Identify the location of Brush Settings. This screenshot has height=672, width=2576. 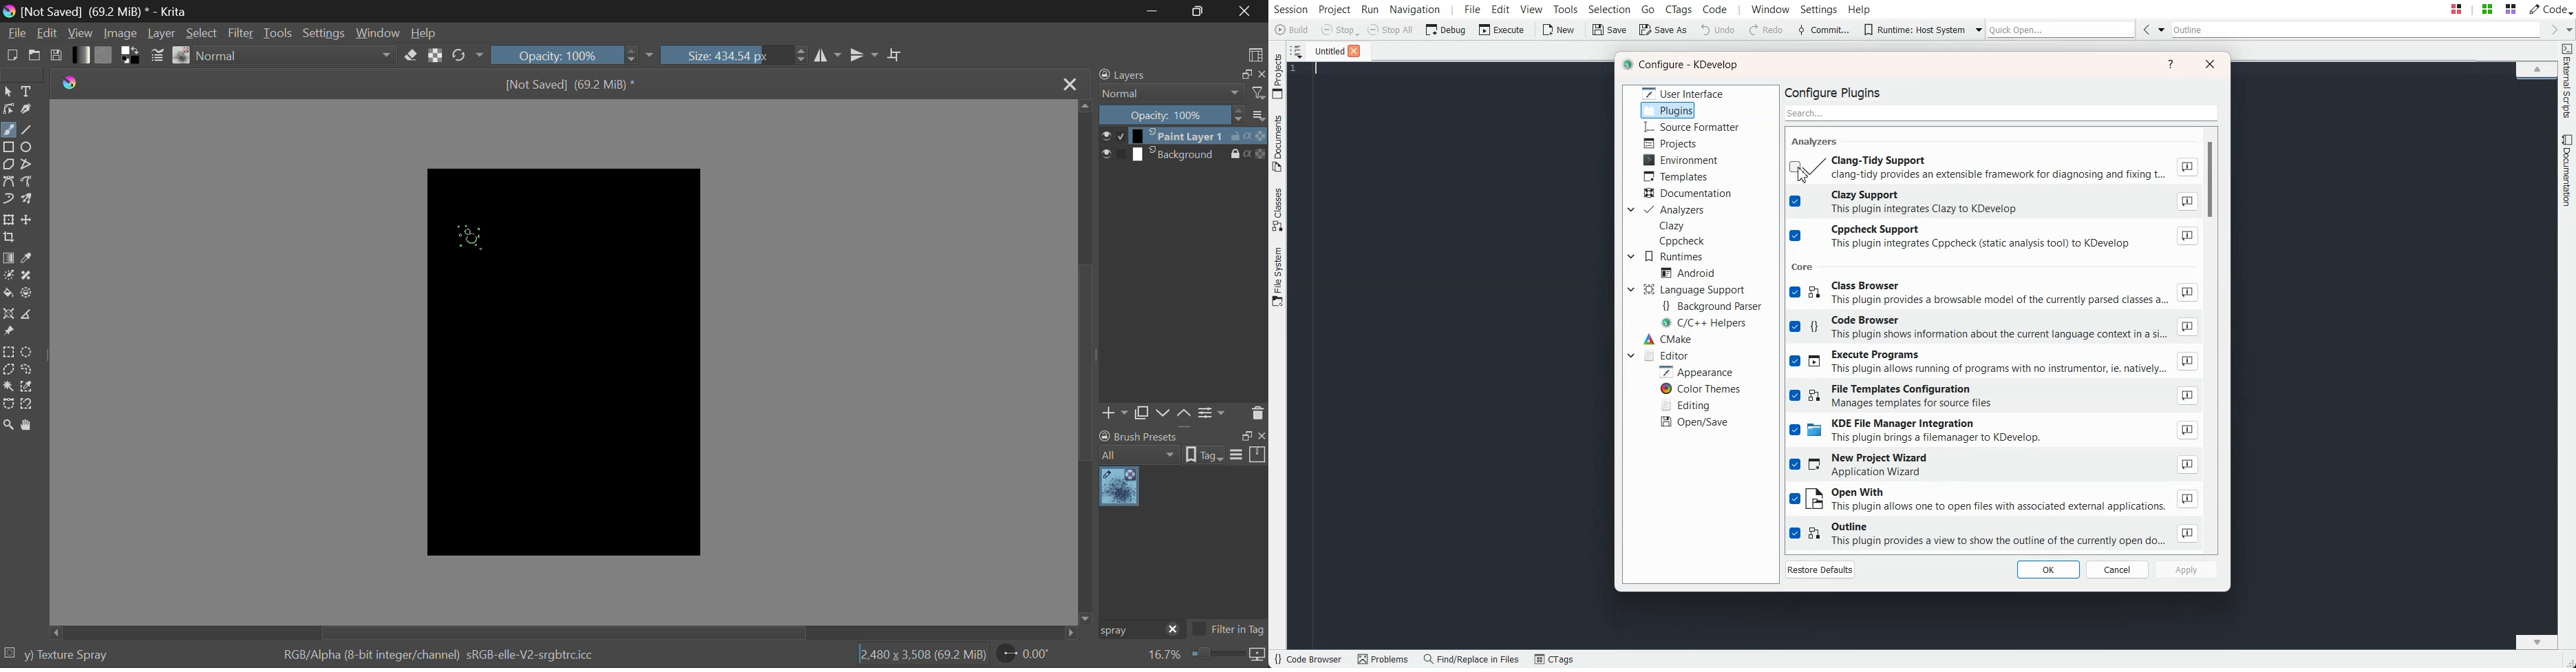
(158, 57).